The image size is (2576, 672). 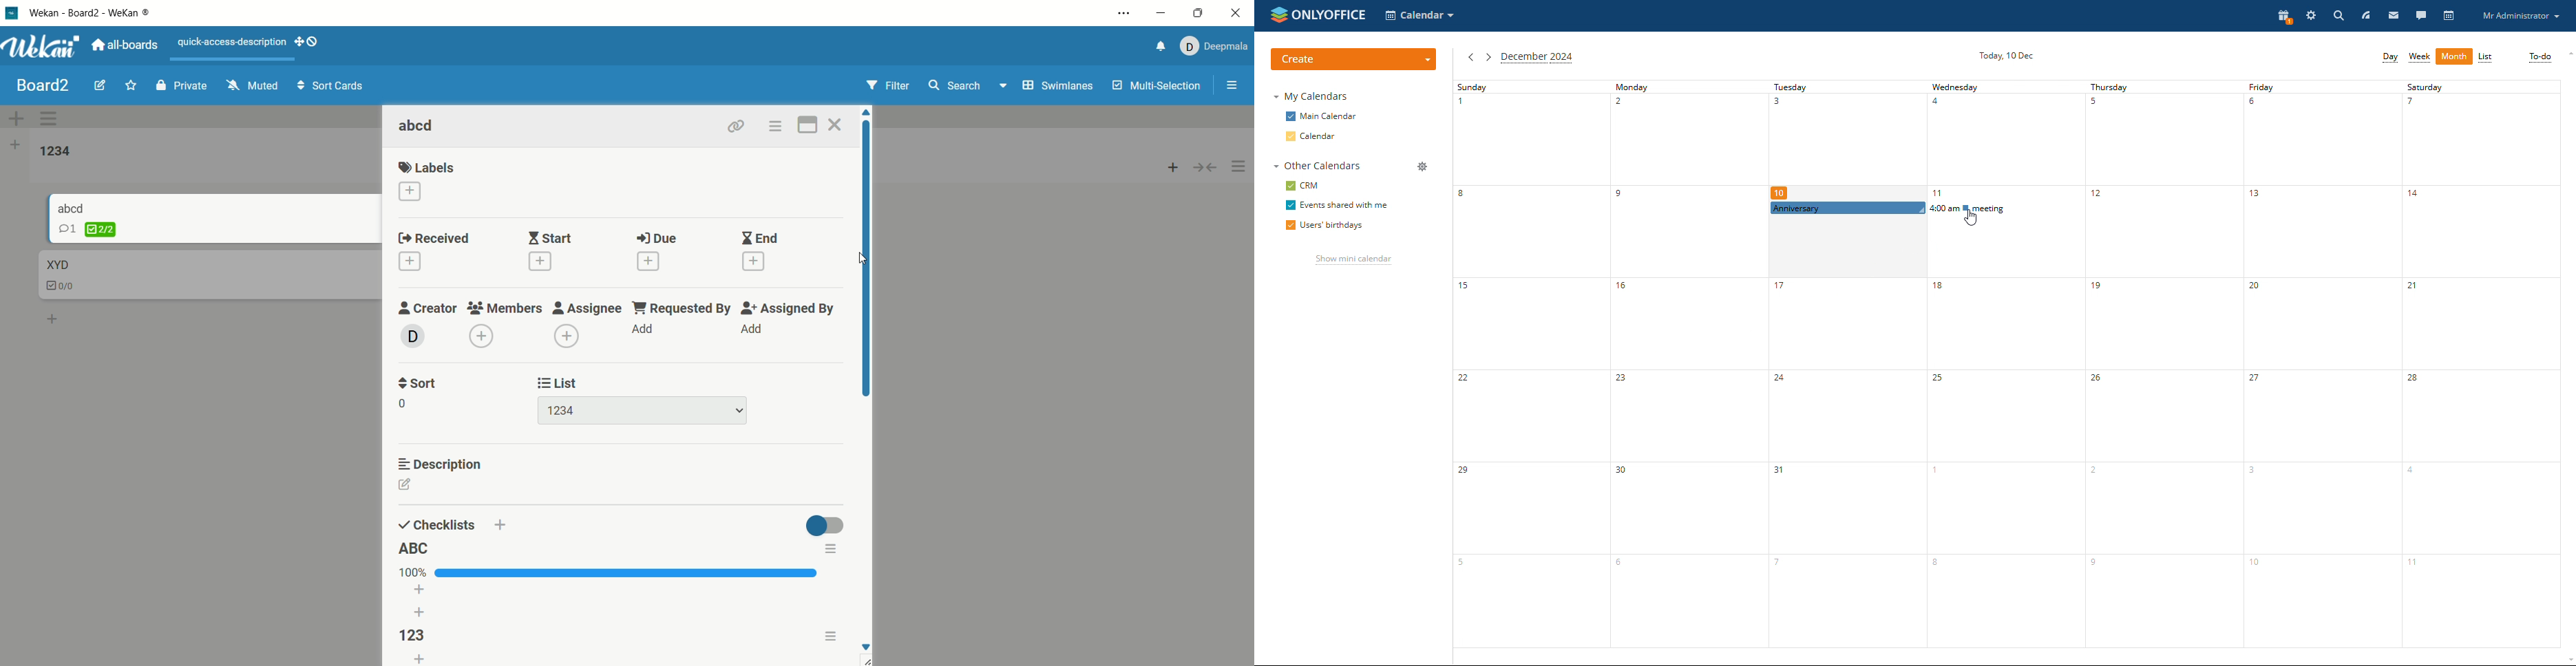 What do you see at coordinates (2523, 17) in the screenshot?
I see `profile` at bounding box center [2523, 17].